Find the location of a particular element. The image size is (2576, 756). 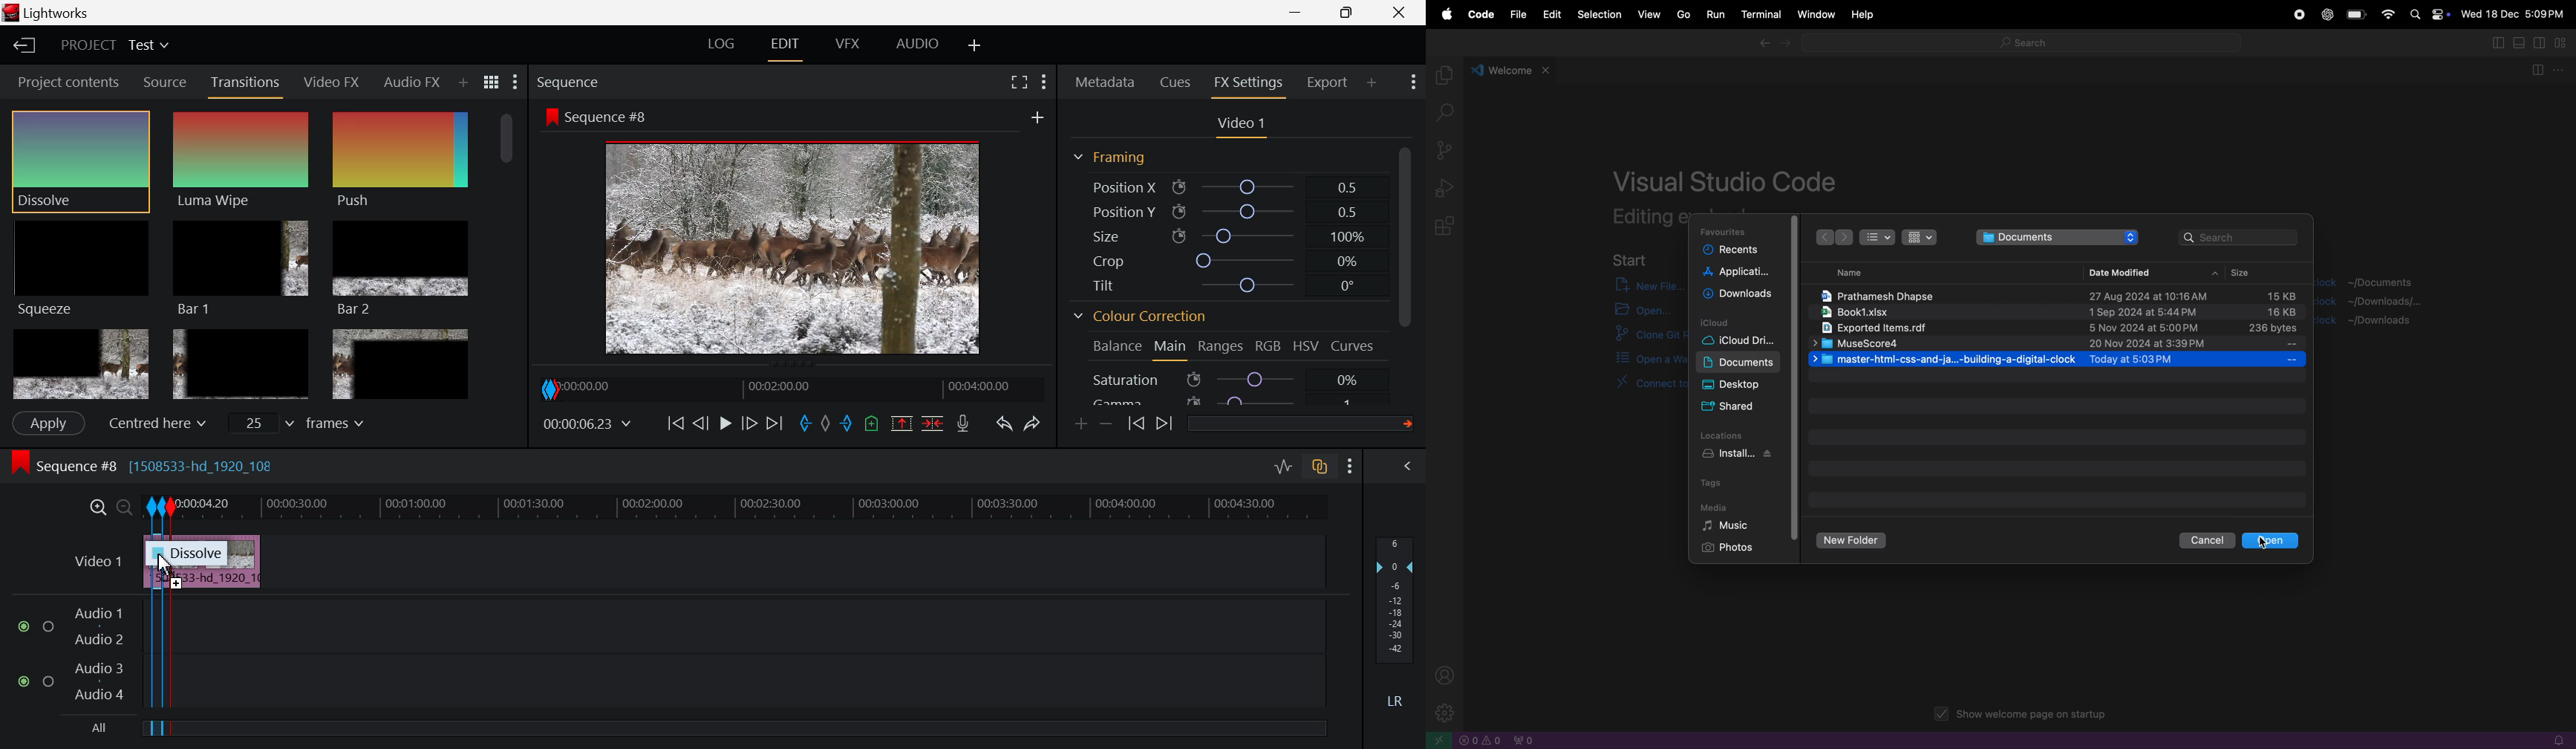

applications is located at coordinates (1738, 274).